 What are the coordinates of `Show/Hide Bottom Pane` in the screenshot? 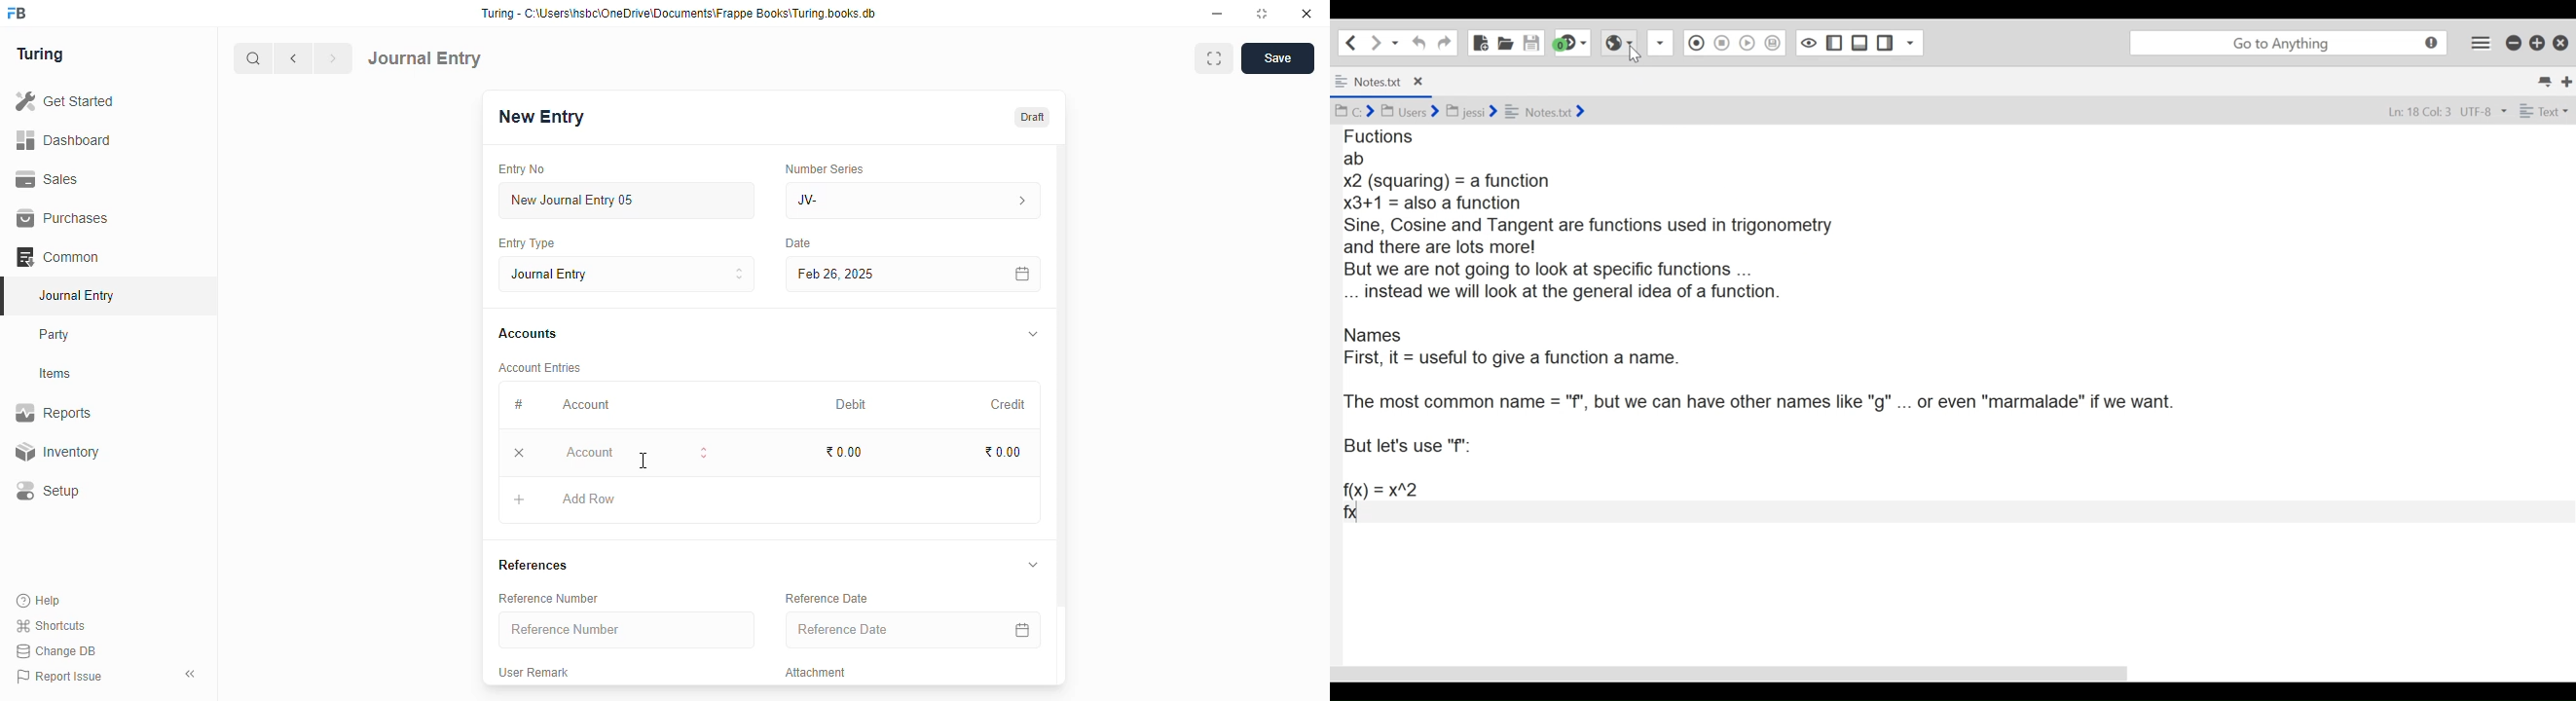 It's located at (1858, 44).